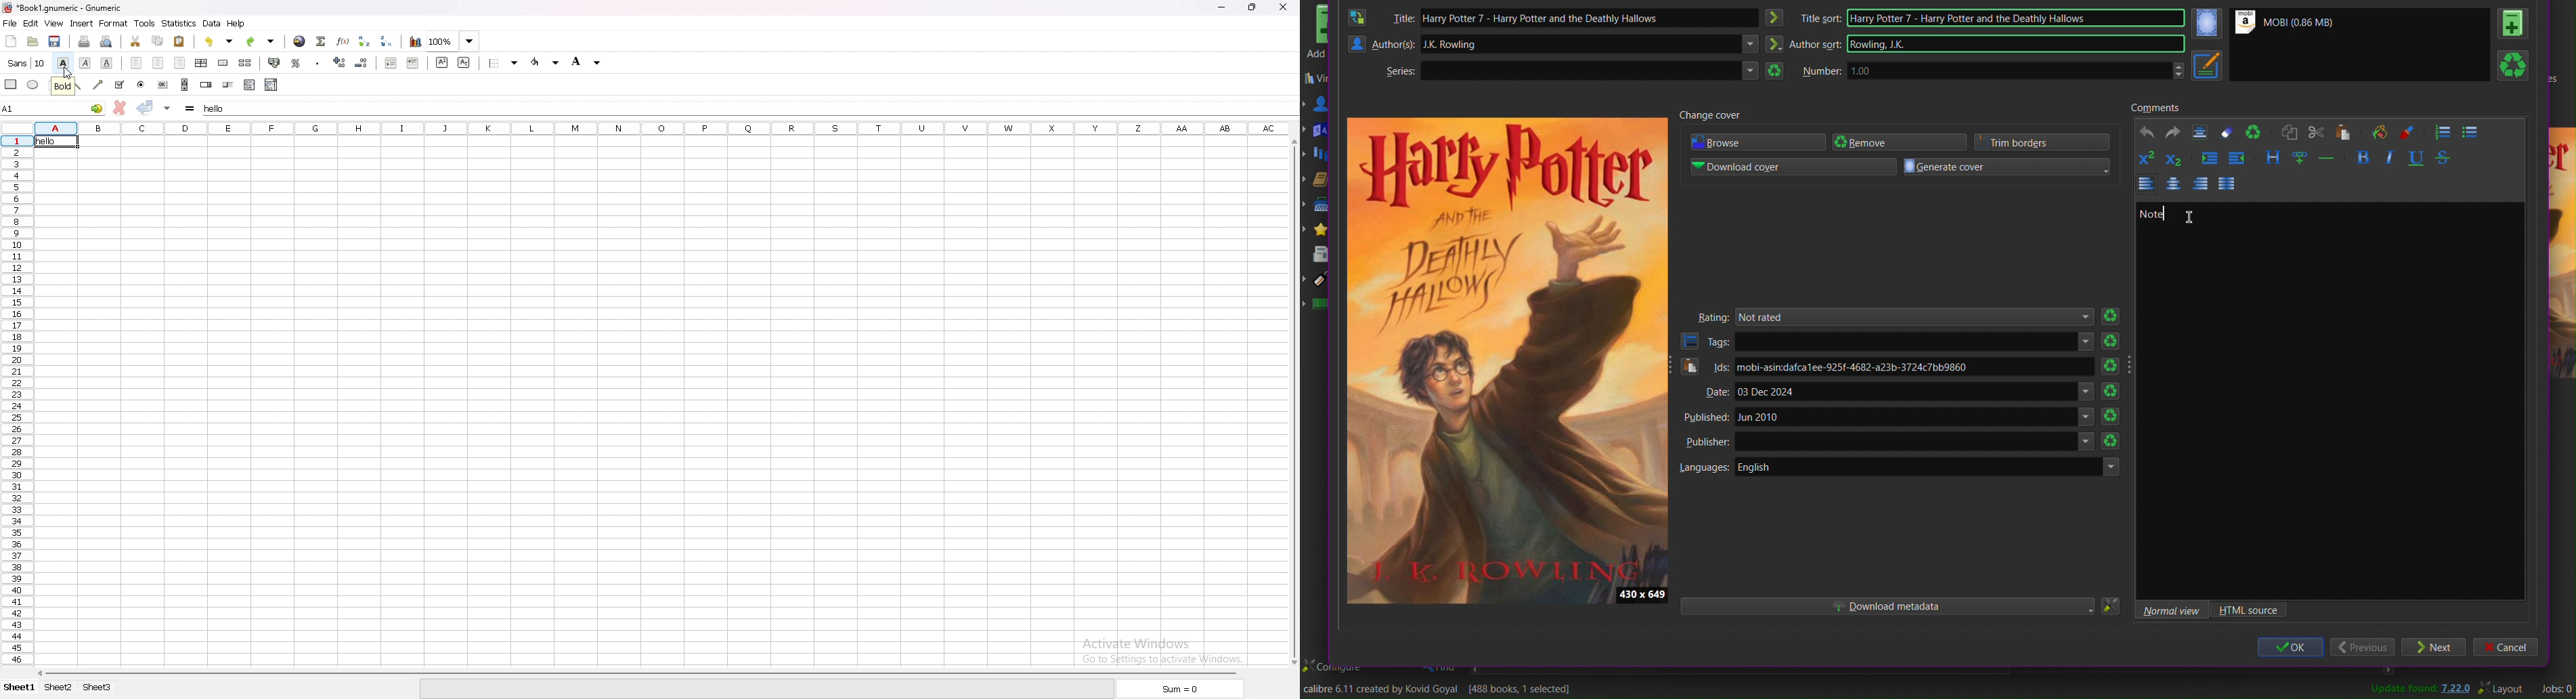 The image size is (2576, 700). I want to click on Paste, so click(2345, 133).